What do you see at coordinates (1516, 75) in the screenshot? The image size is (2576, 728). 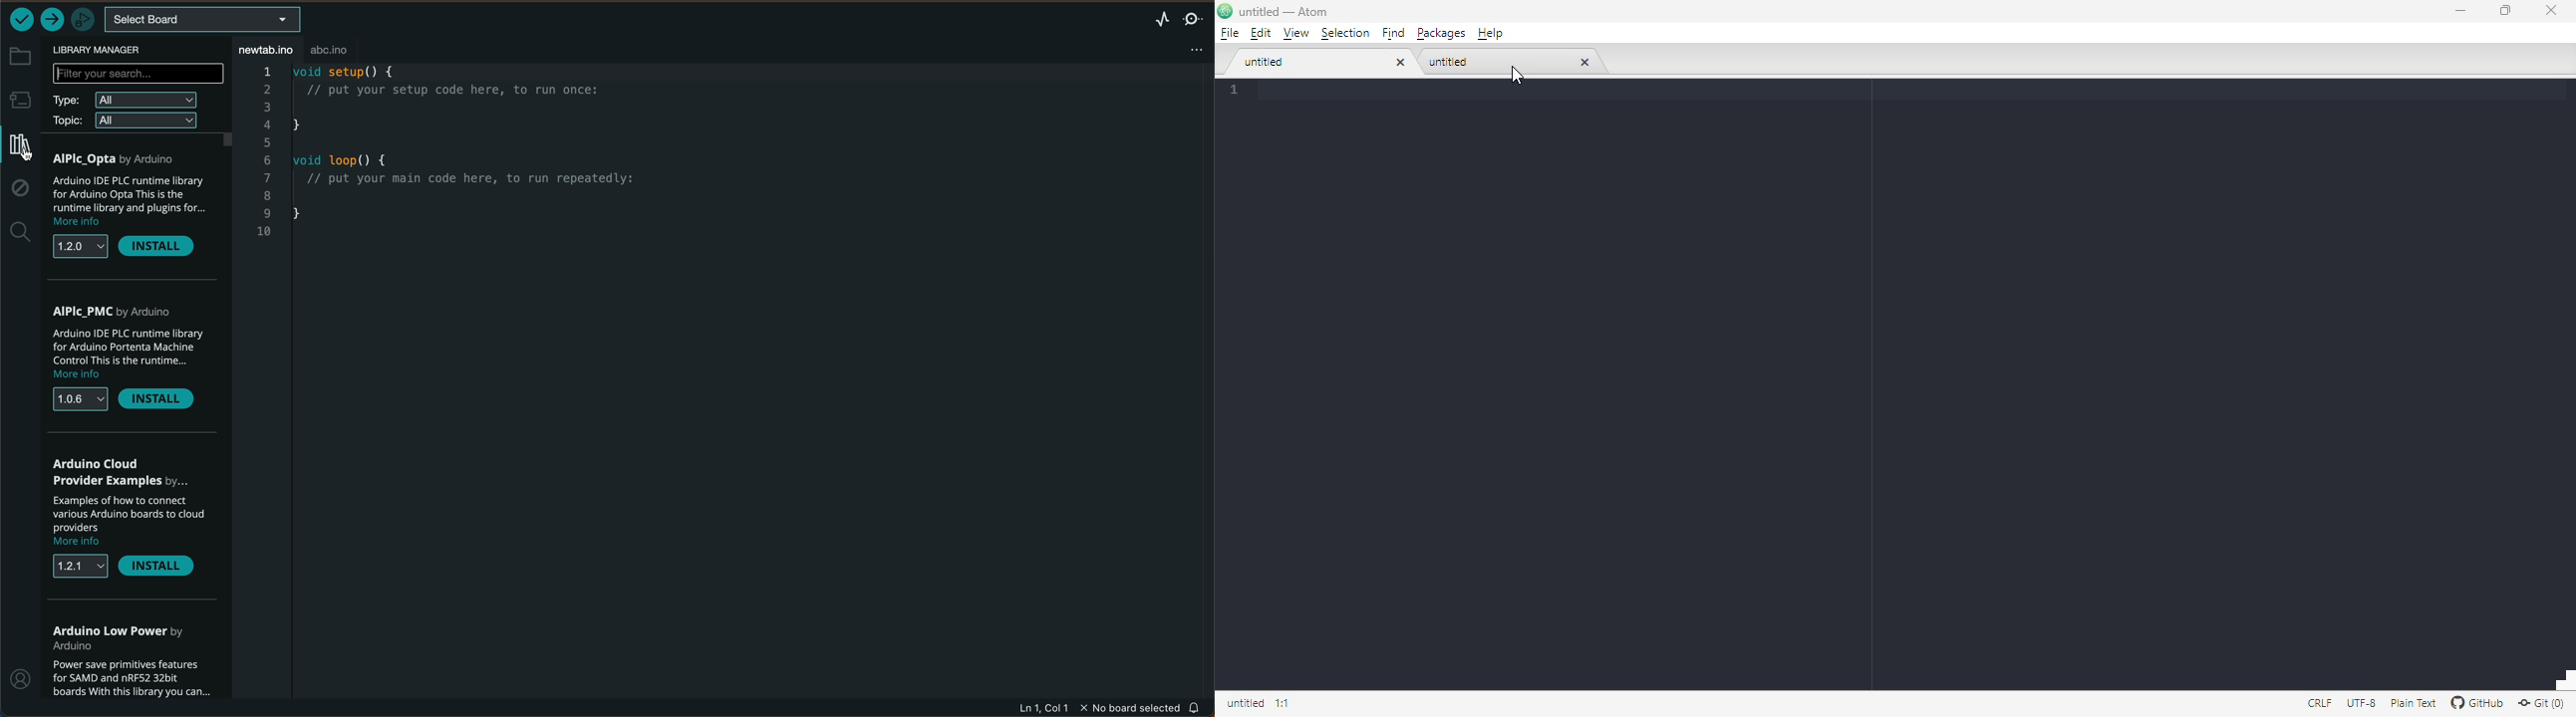 I see `cursor` at bounding box center [1516, 75].